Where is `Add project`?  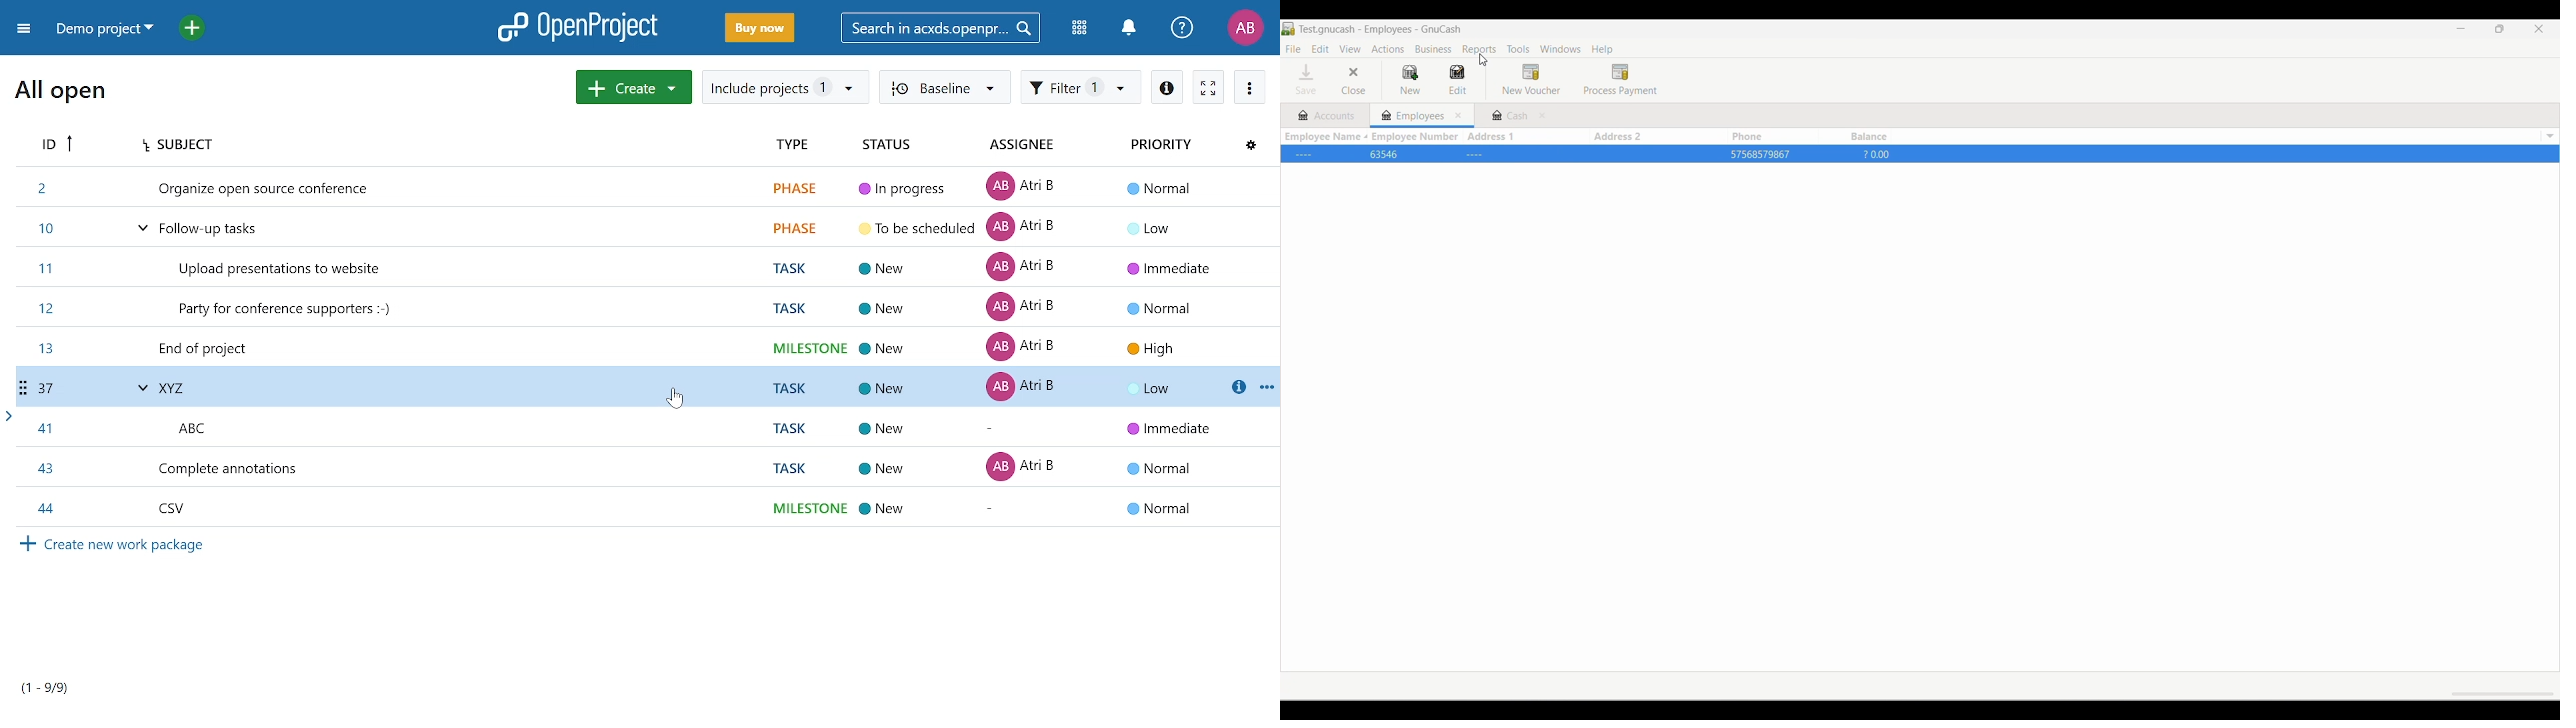
Add project is located at coordinates (196, 28).